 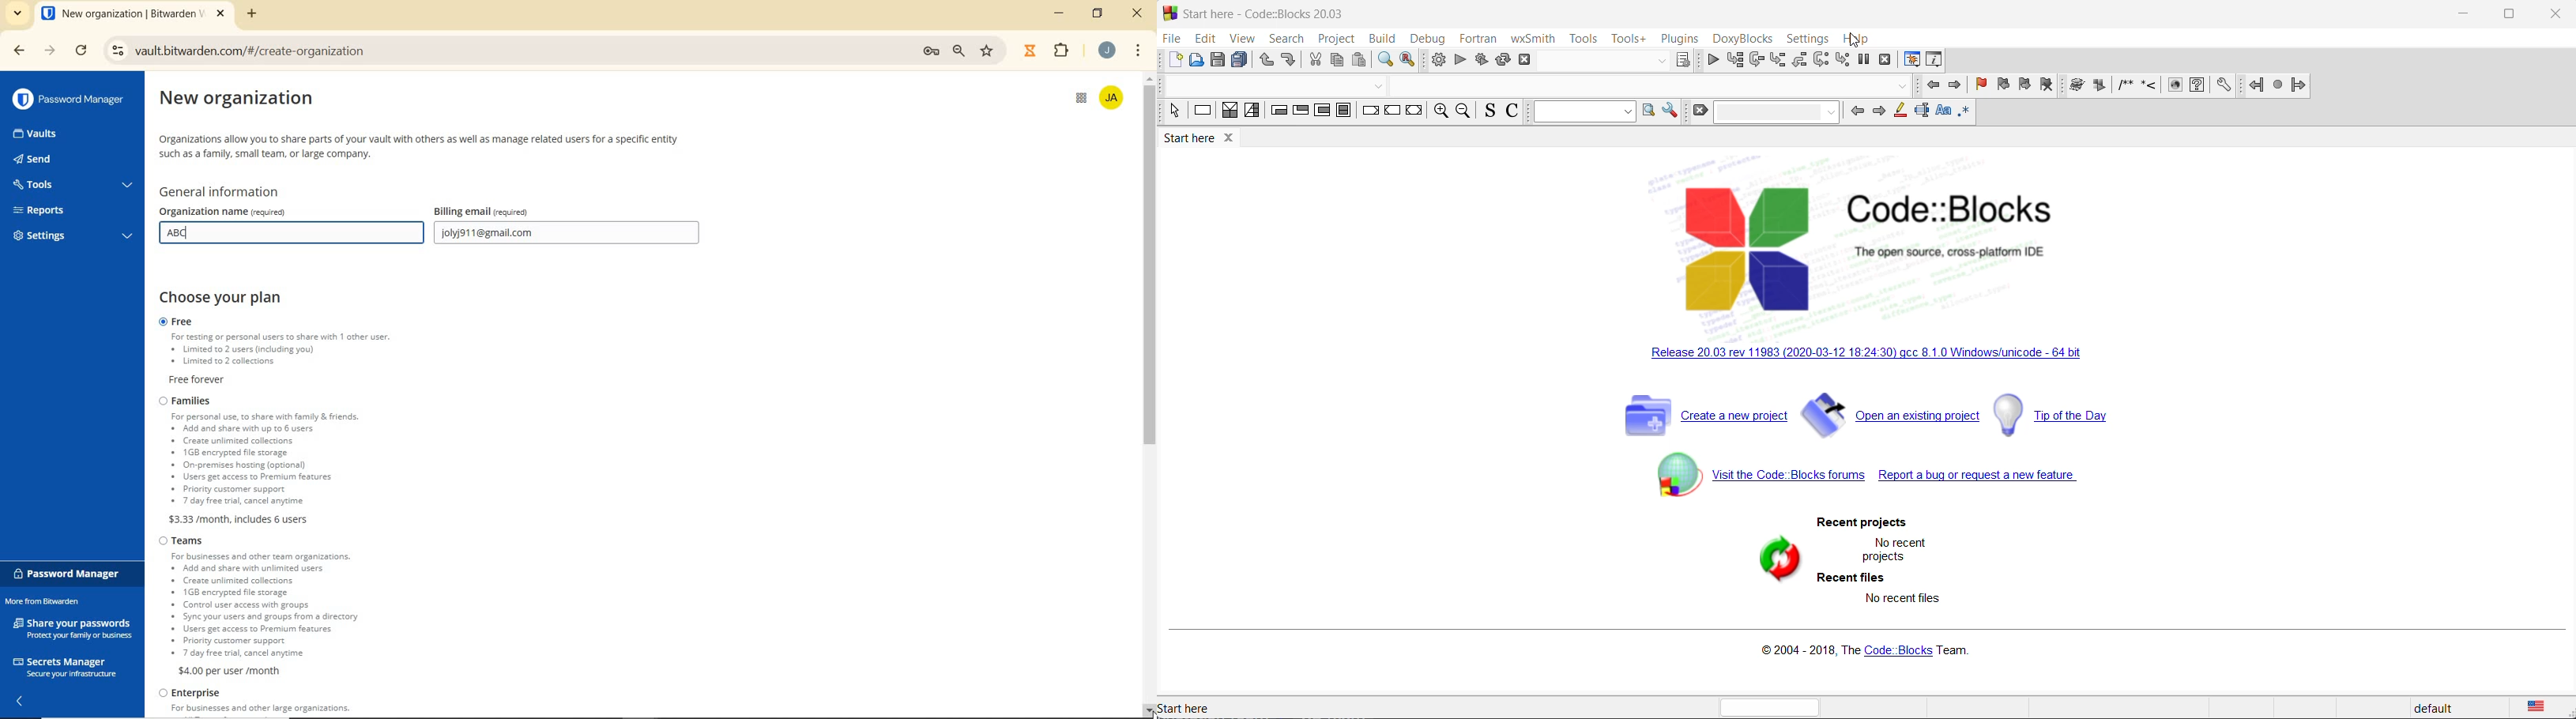 I want to click on DoxyBlocks, so click(x=1740, y=39).